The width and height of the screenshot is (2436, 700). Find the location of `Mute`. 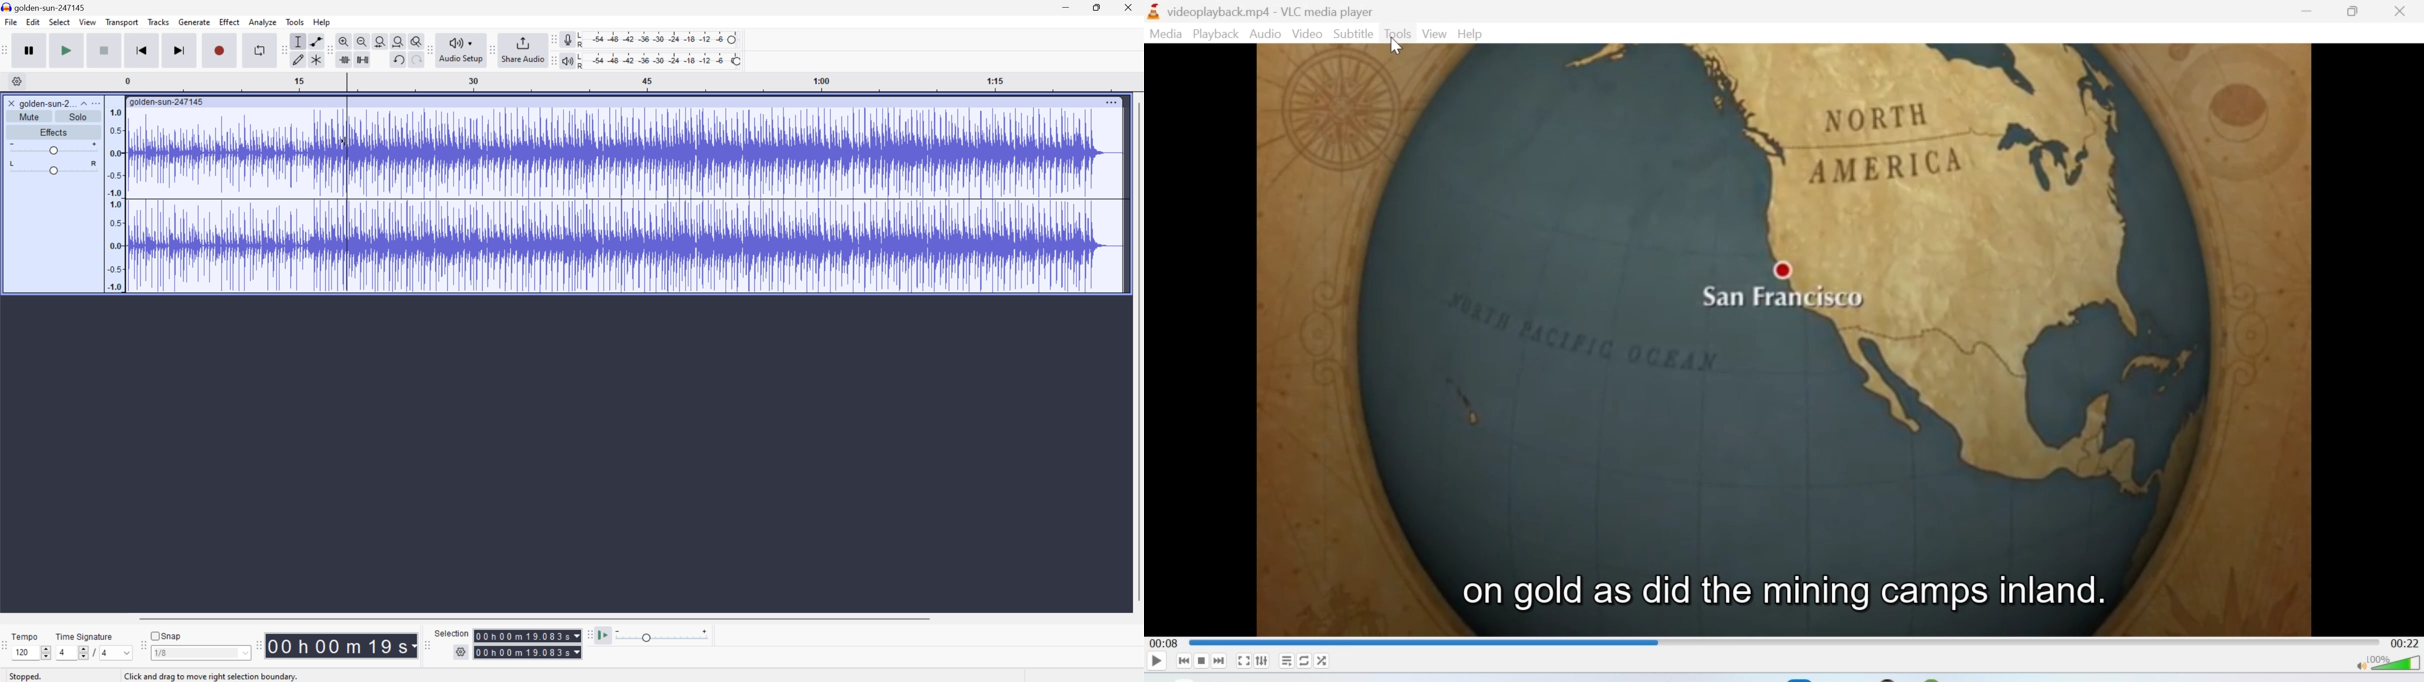

Mute is located at coordinates (32, 117).